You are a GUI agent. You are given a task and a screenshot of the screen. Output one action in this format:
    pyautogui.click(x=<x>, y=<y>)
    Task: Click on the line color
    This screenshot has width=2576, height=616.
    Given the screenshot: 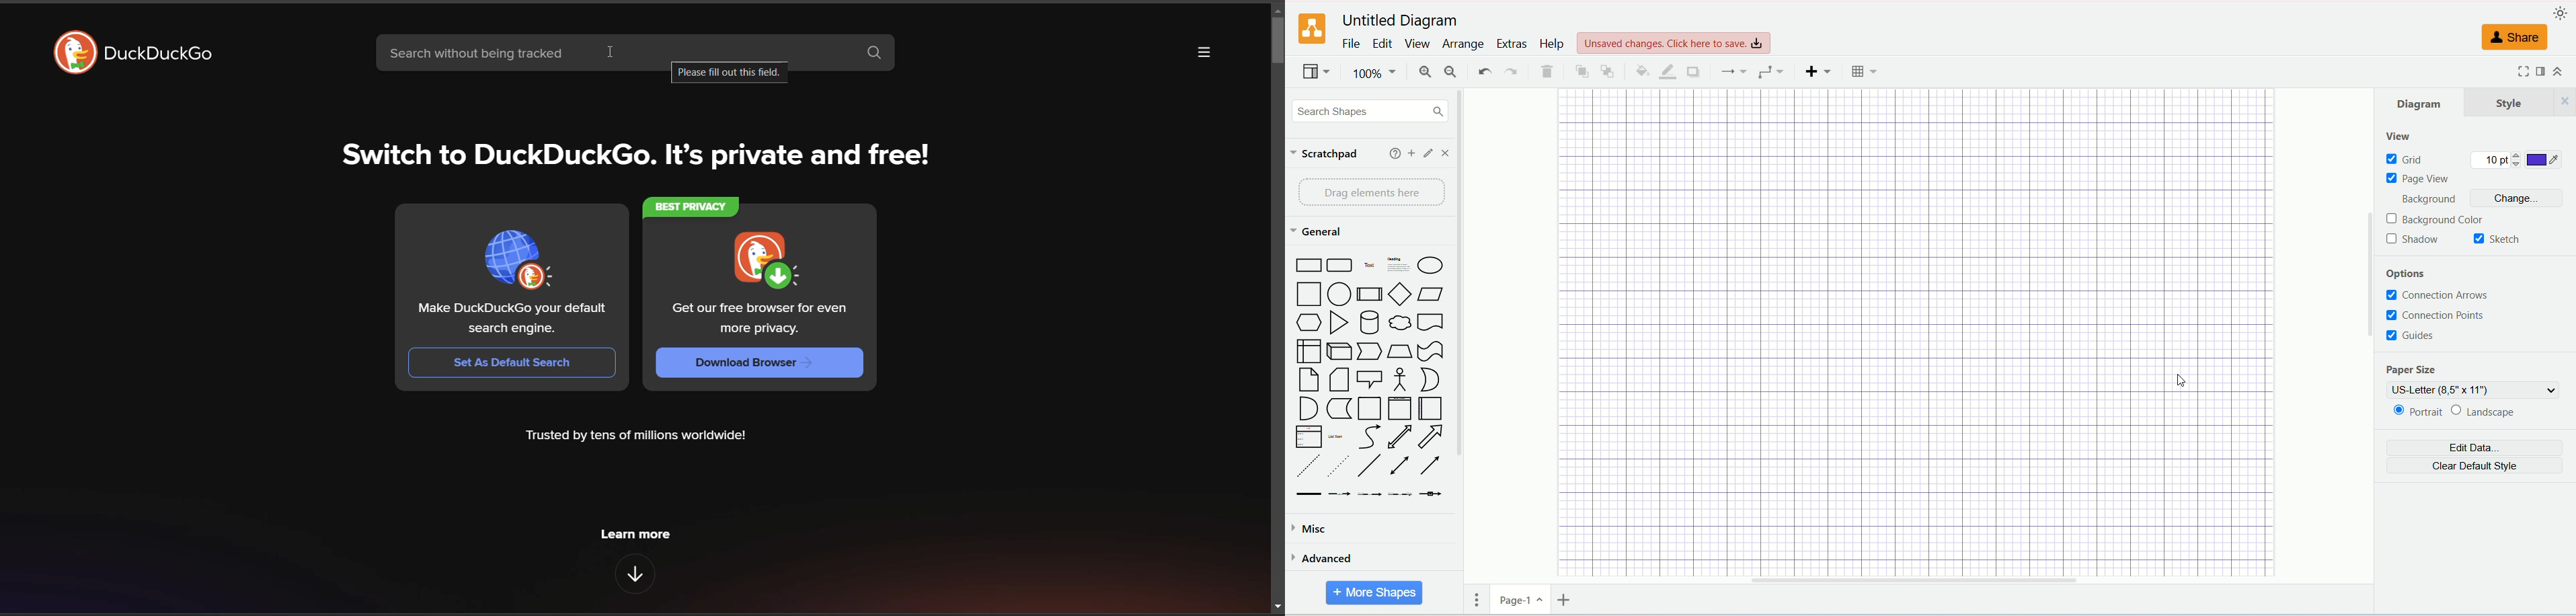 What is the action you would take?
    pyautogui.click(x=1667, y=71)
    